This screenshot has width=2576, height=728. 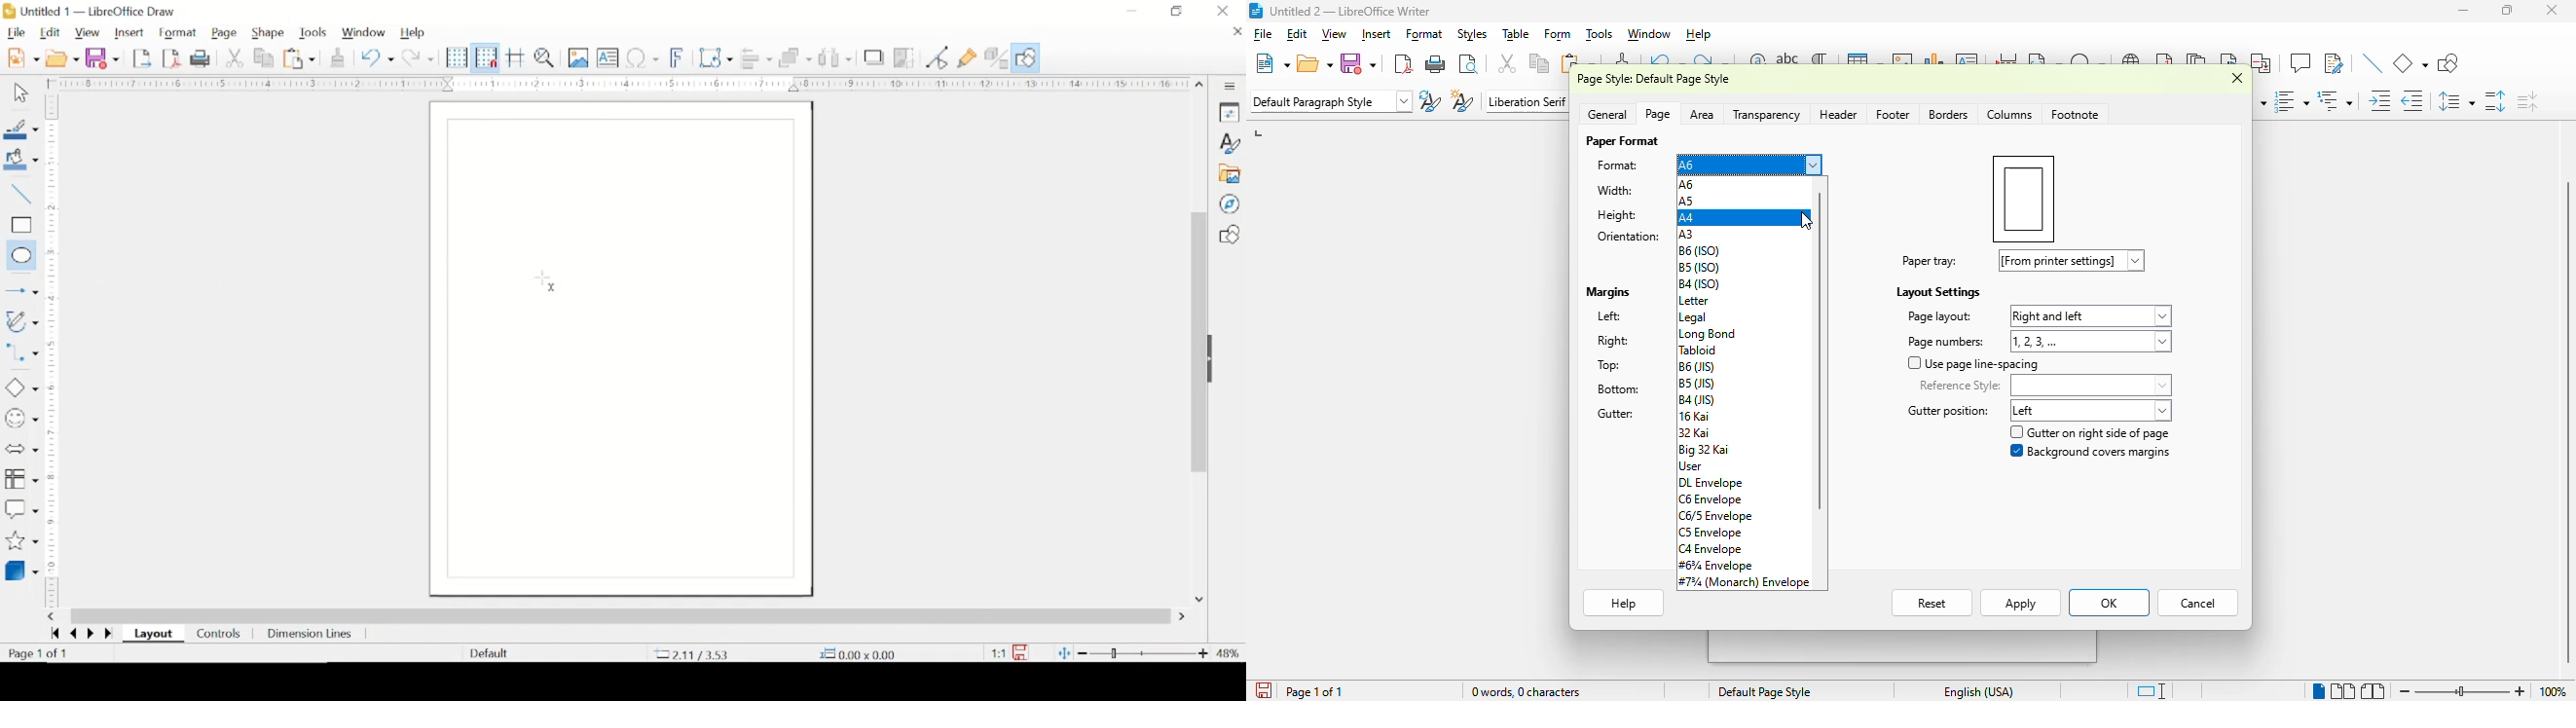 What do you see at coordinates (2238, 78) in the screenshot?
I see `close` at bounding box center [2238, 78].